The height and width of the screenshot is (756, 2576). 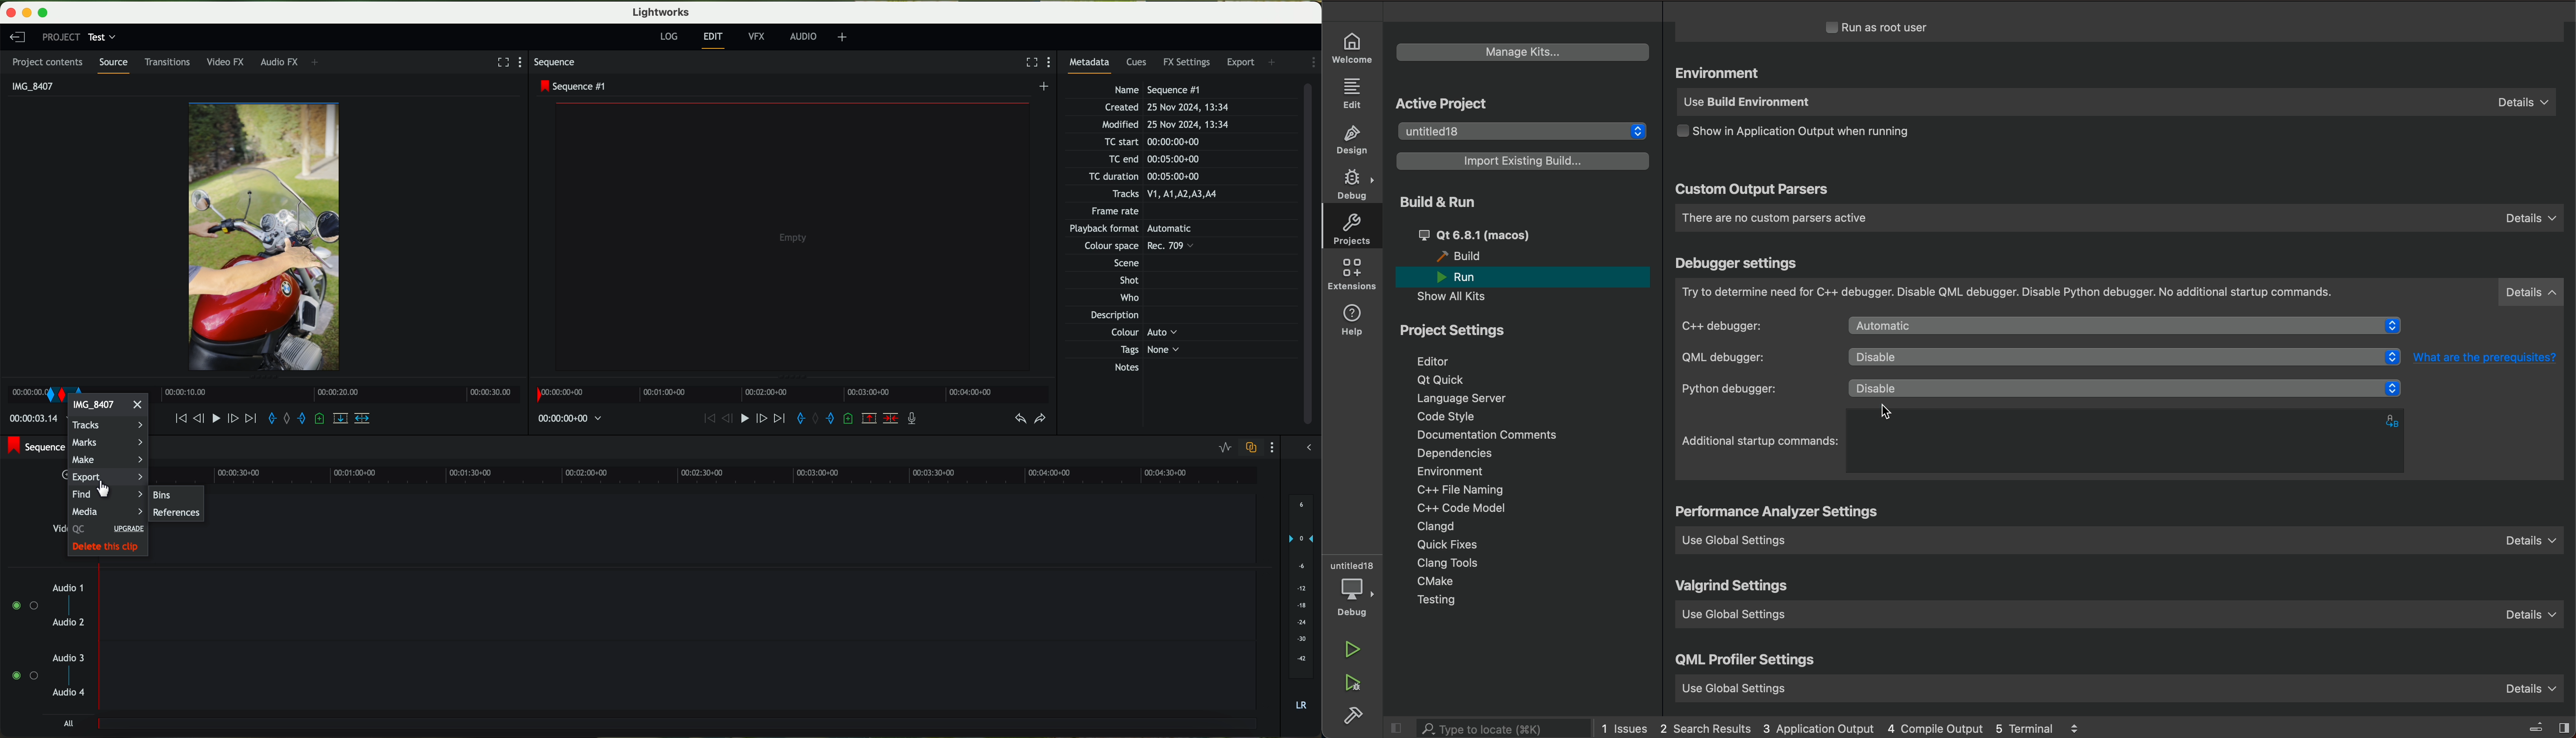 What do you see at coordinates (16, 37) in the screenshot?
I see `leave` at bounding box center [16, 37].